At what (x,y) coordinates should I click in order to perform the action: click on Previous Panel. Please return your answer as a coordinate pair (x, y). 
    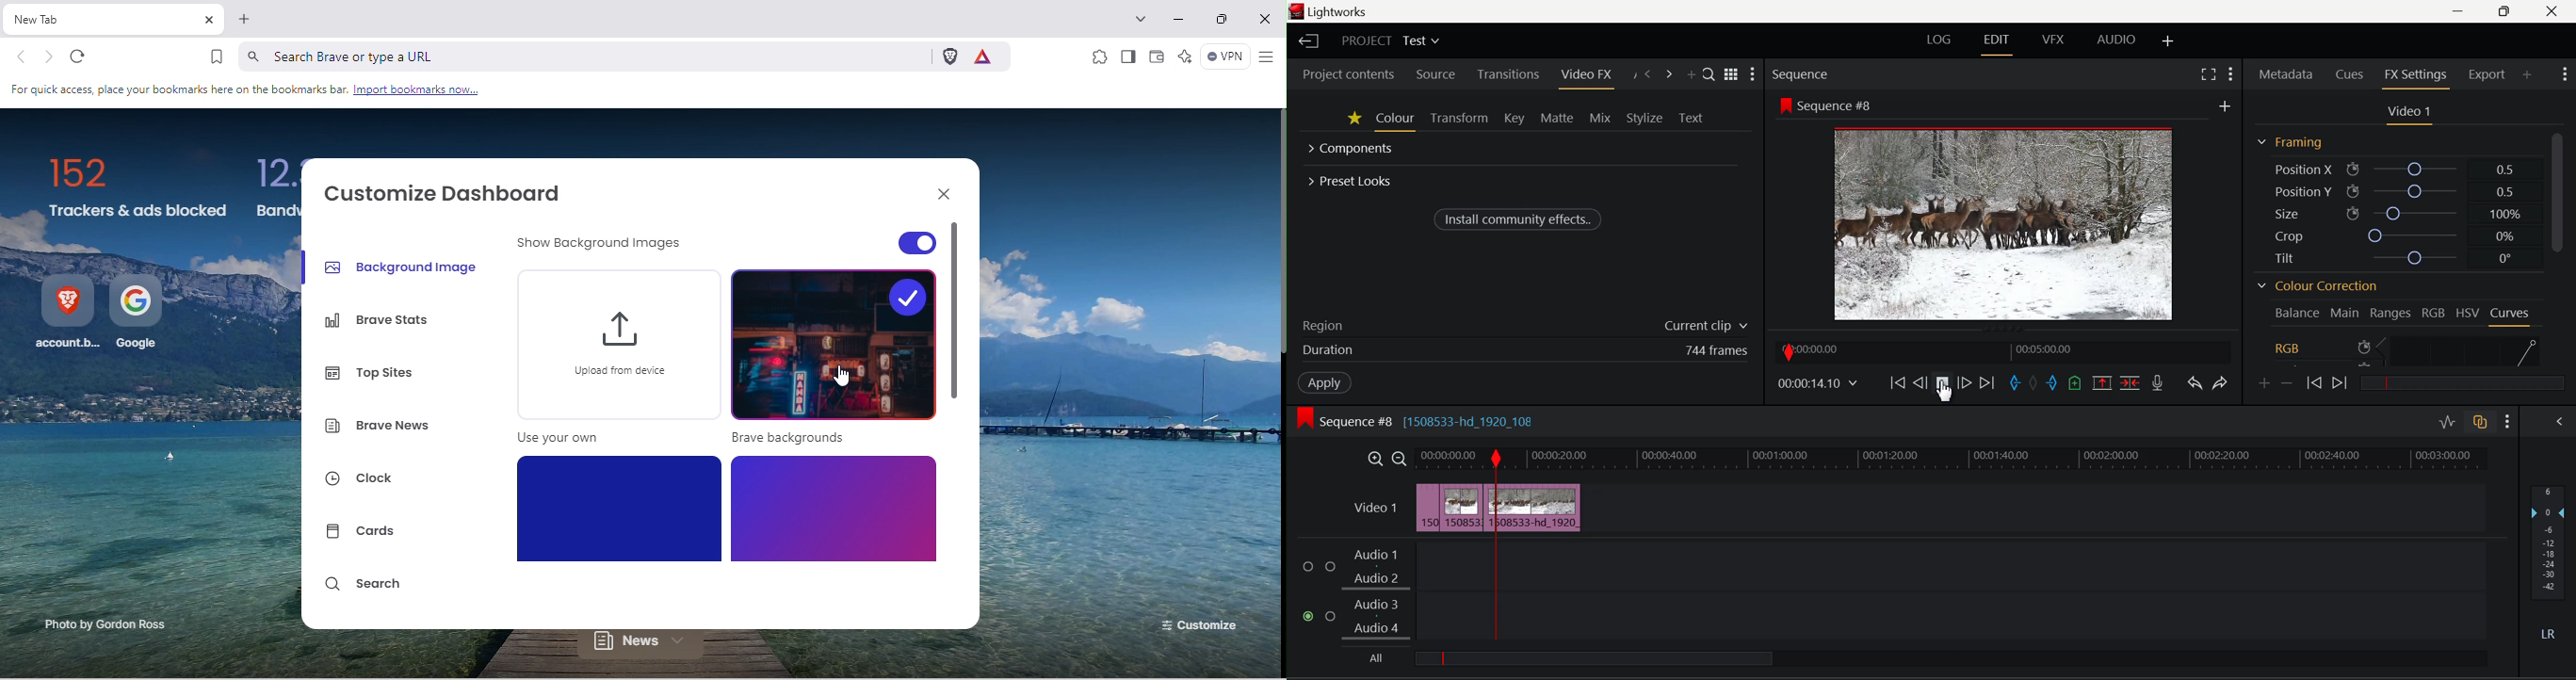
    Looking at the image, I should click on (1648, 73).